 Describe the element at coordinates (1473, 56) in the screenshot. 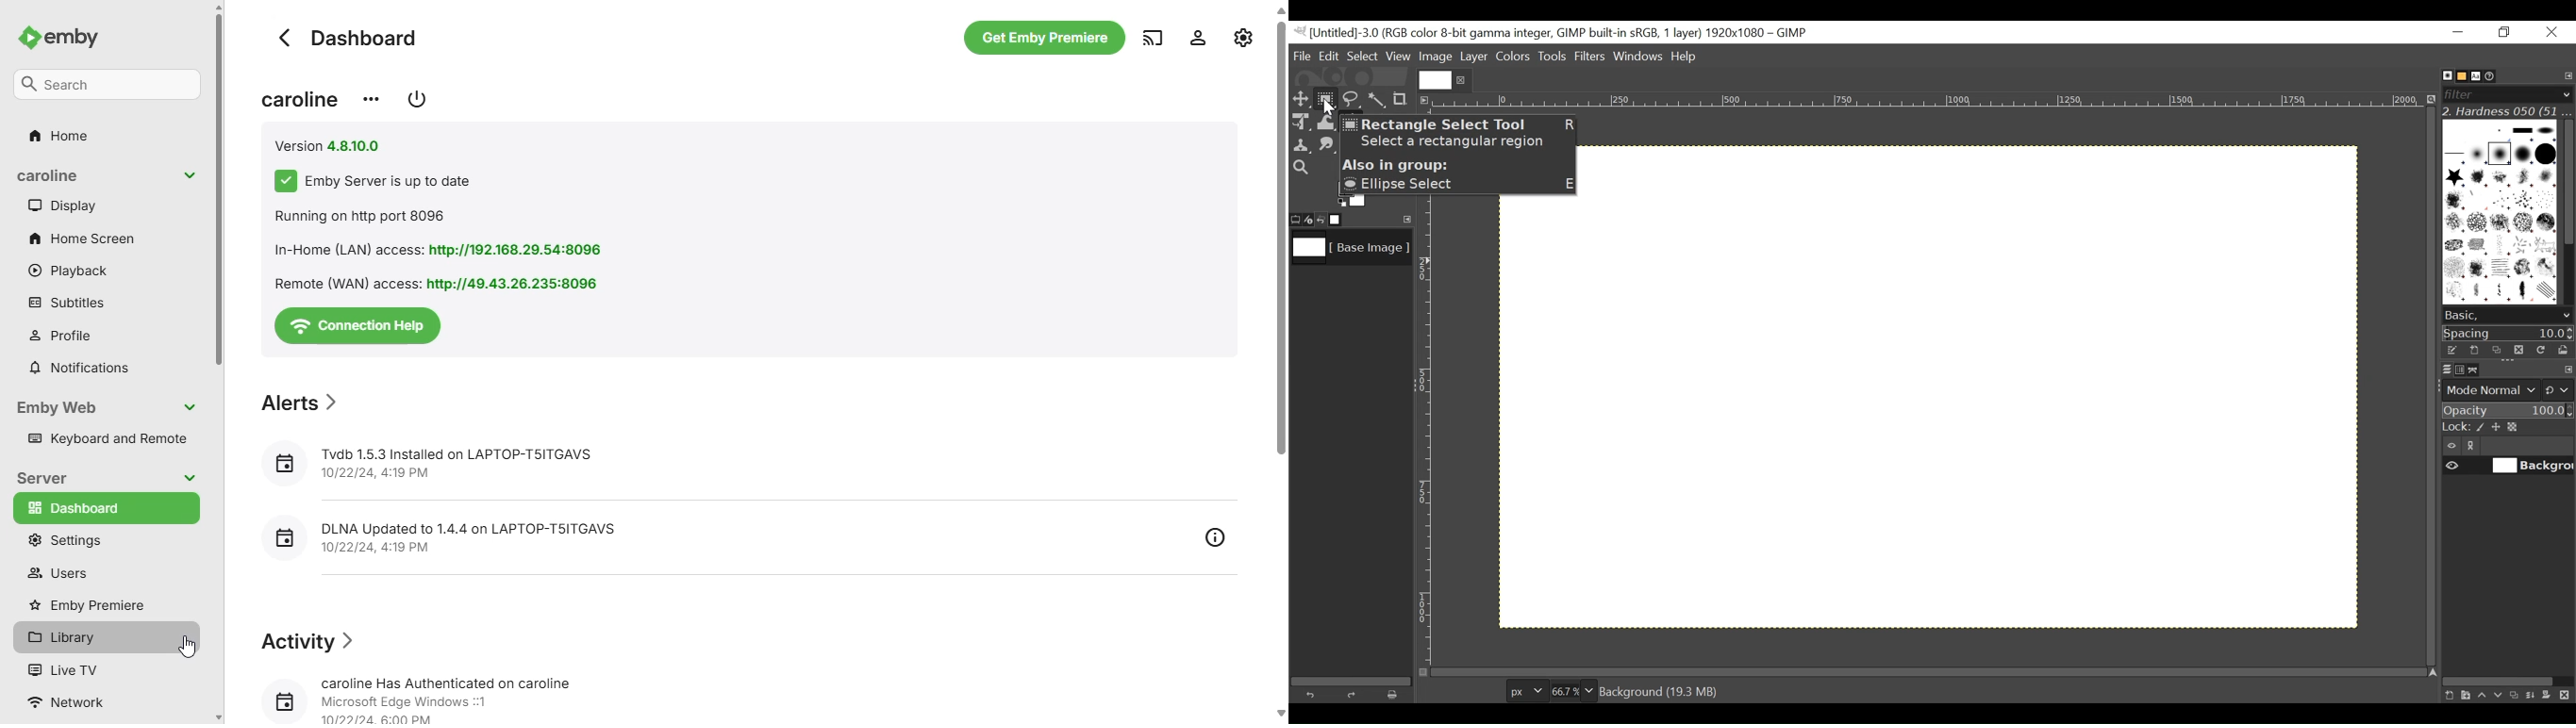

I see `Layer` at that location.